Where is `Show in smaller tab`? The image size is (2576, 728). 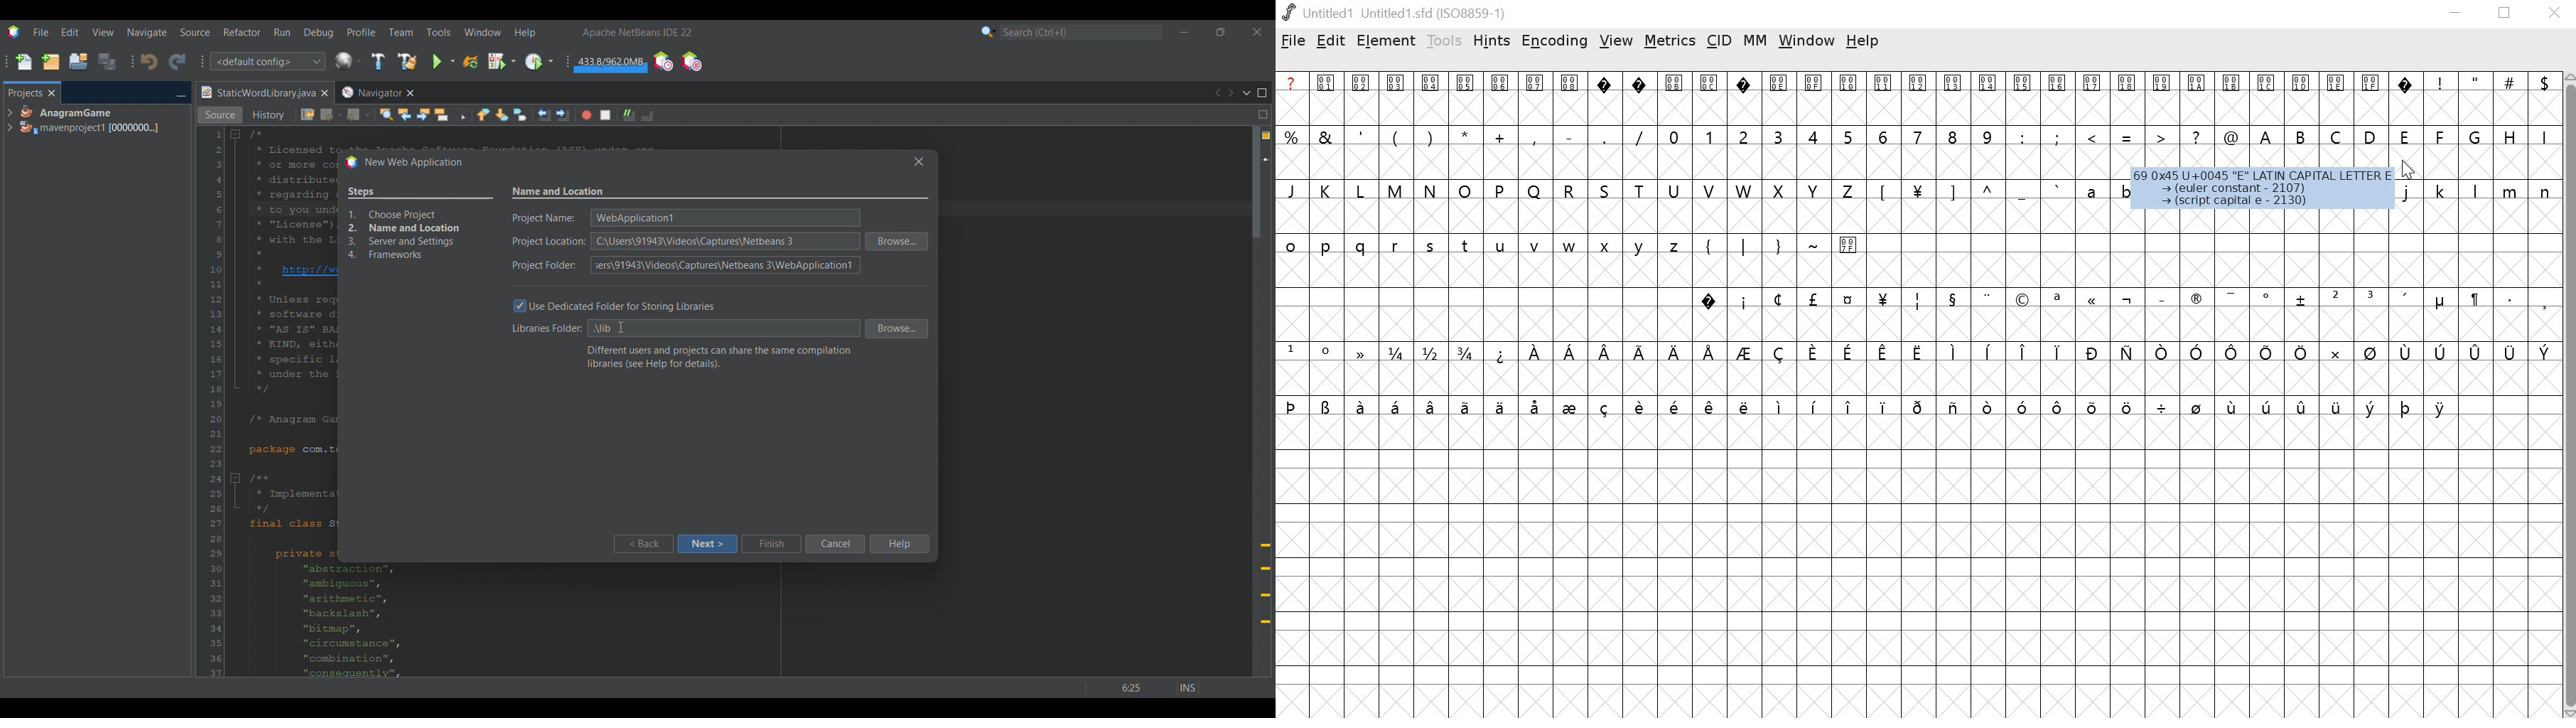 Show in smaller tab is located at coordinates (1221, 32).